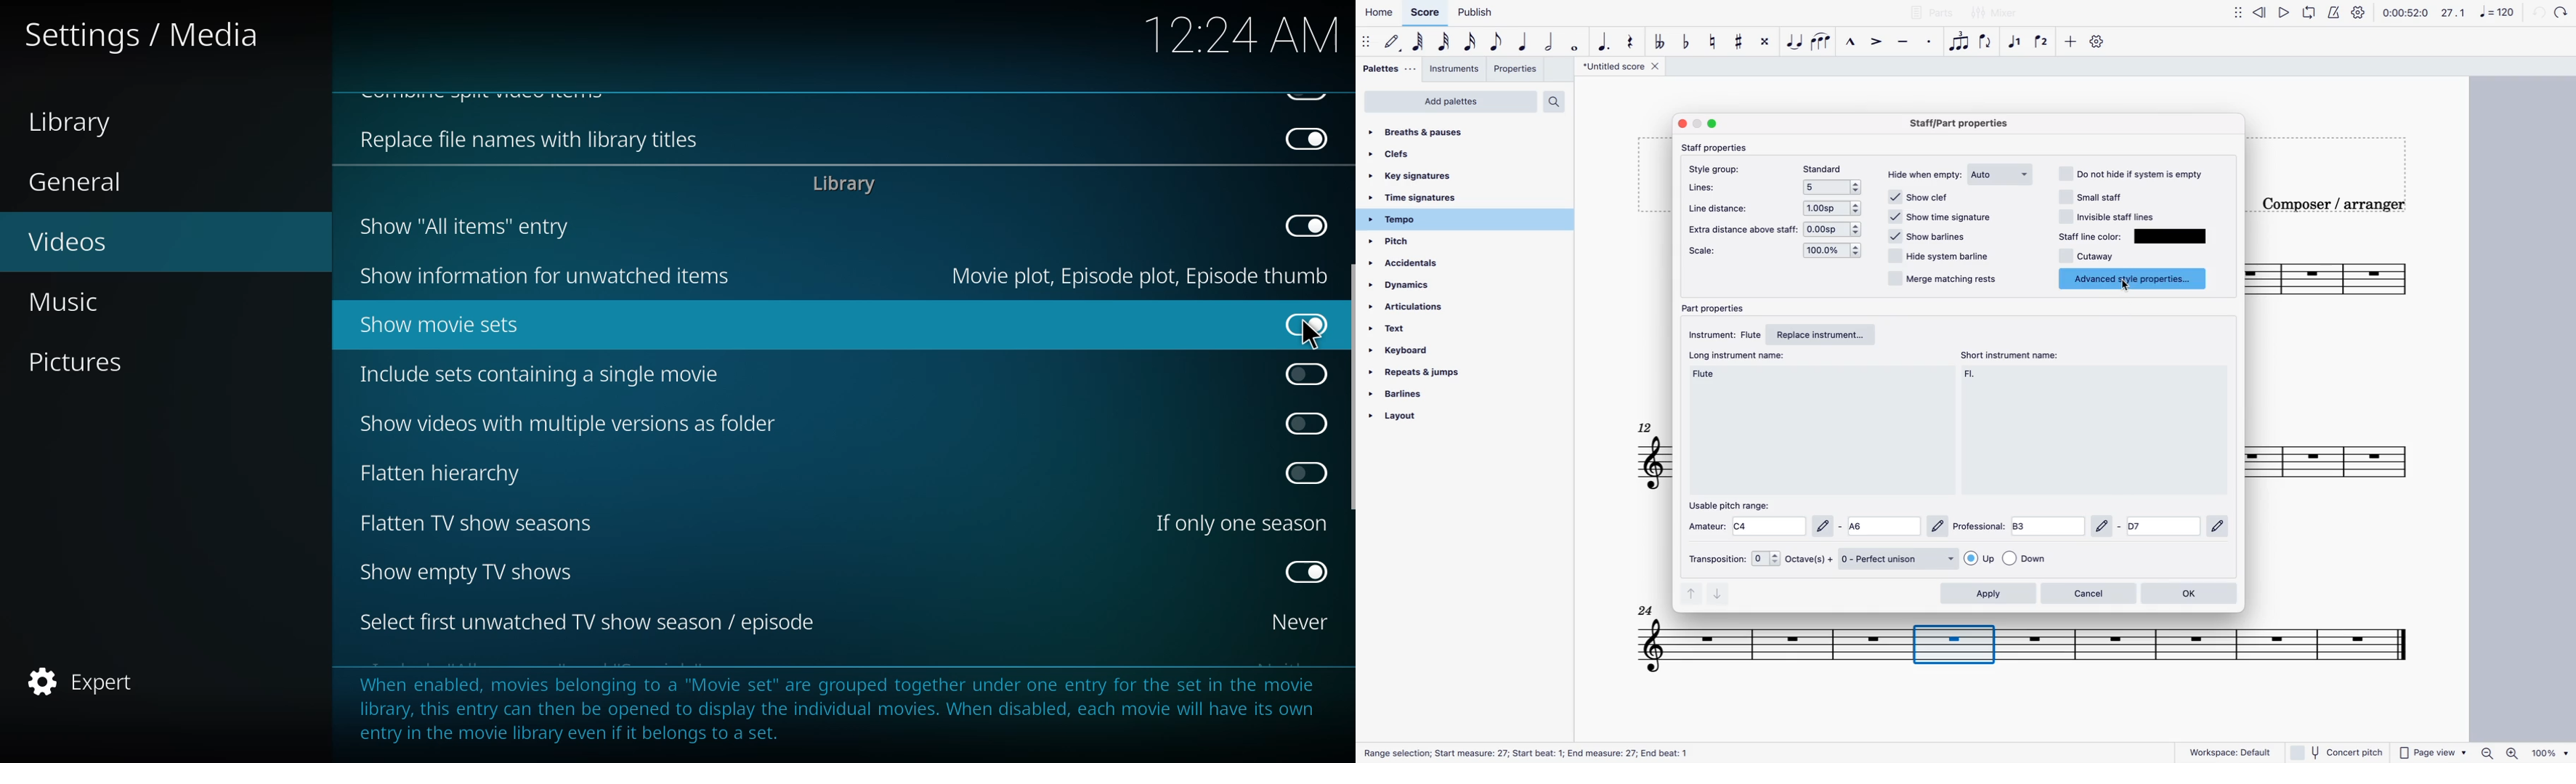  What do you see at coordinates (592, 625) in the screenshot?
I see `select first tv season` at bounding box center [592, 625].